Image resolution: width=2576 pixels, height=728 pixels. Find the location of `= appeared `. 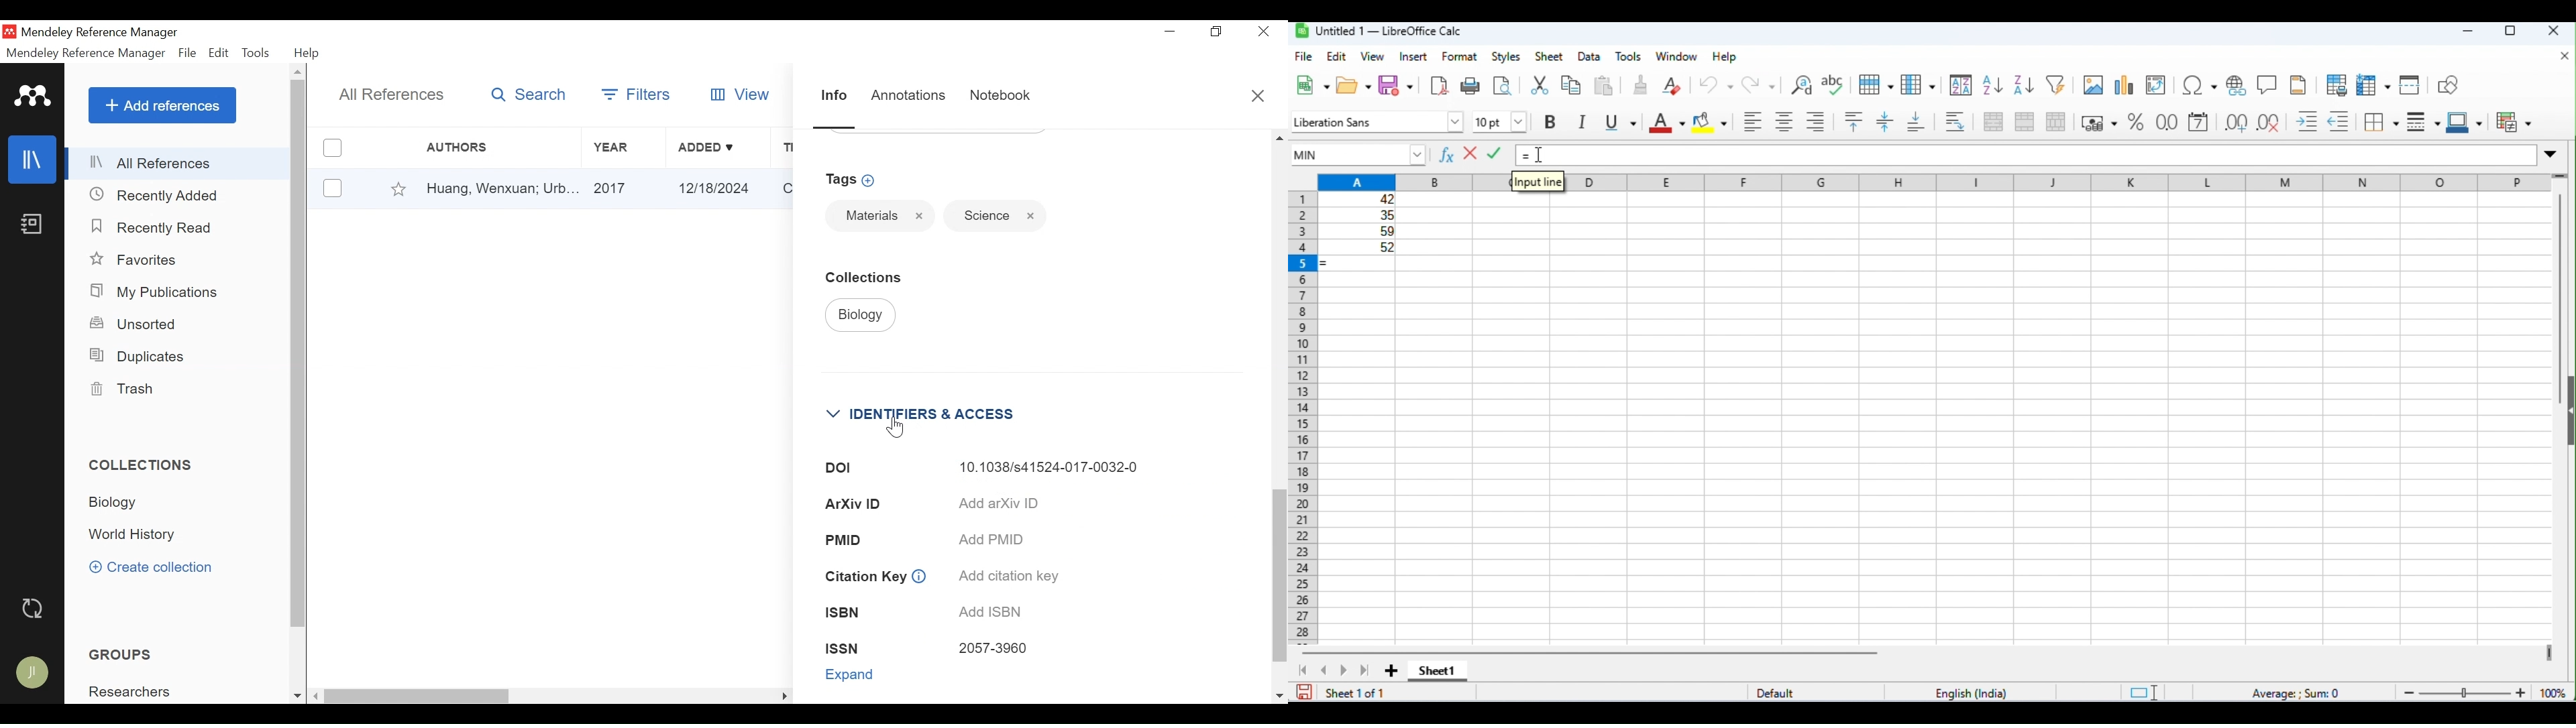

= appeared  is located at coordinates (1333, 263).